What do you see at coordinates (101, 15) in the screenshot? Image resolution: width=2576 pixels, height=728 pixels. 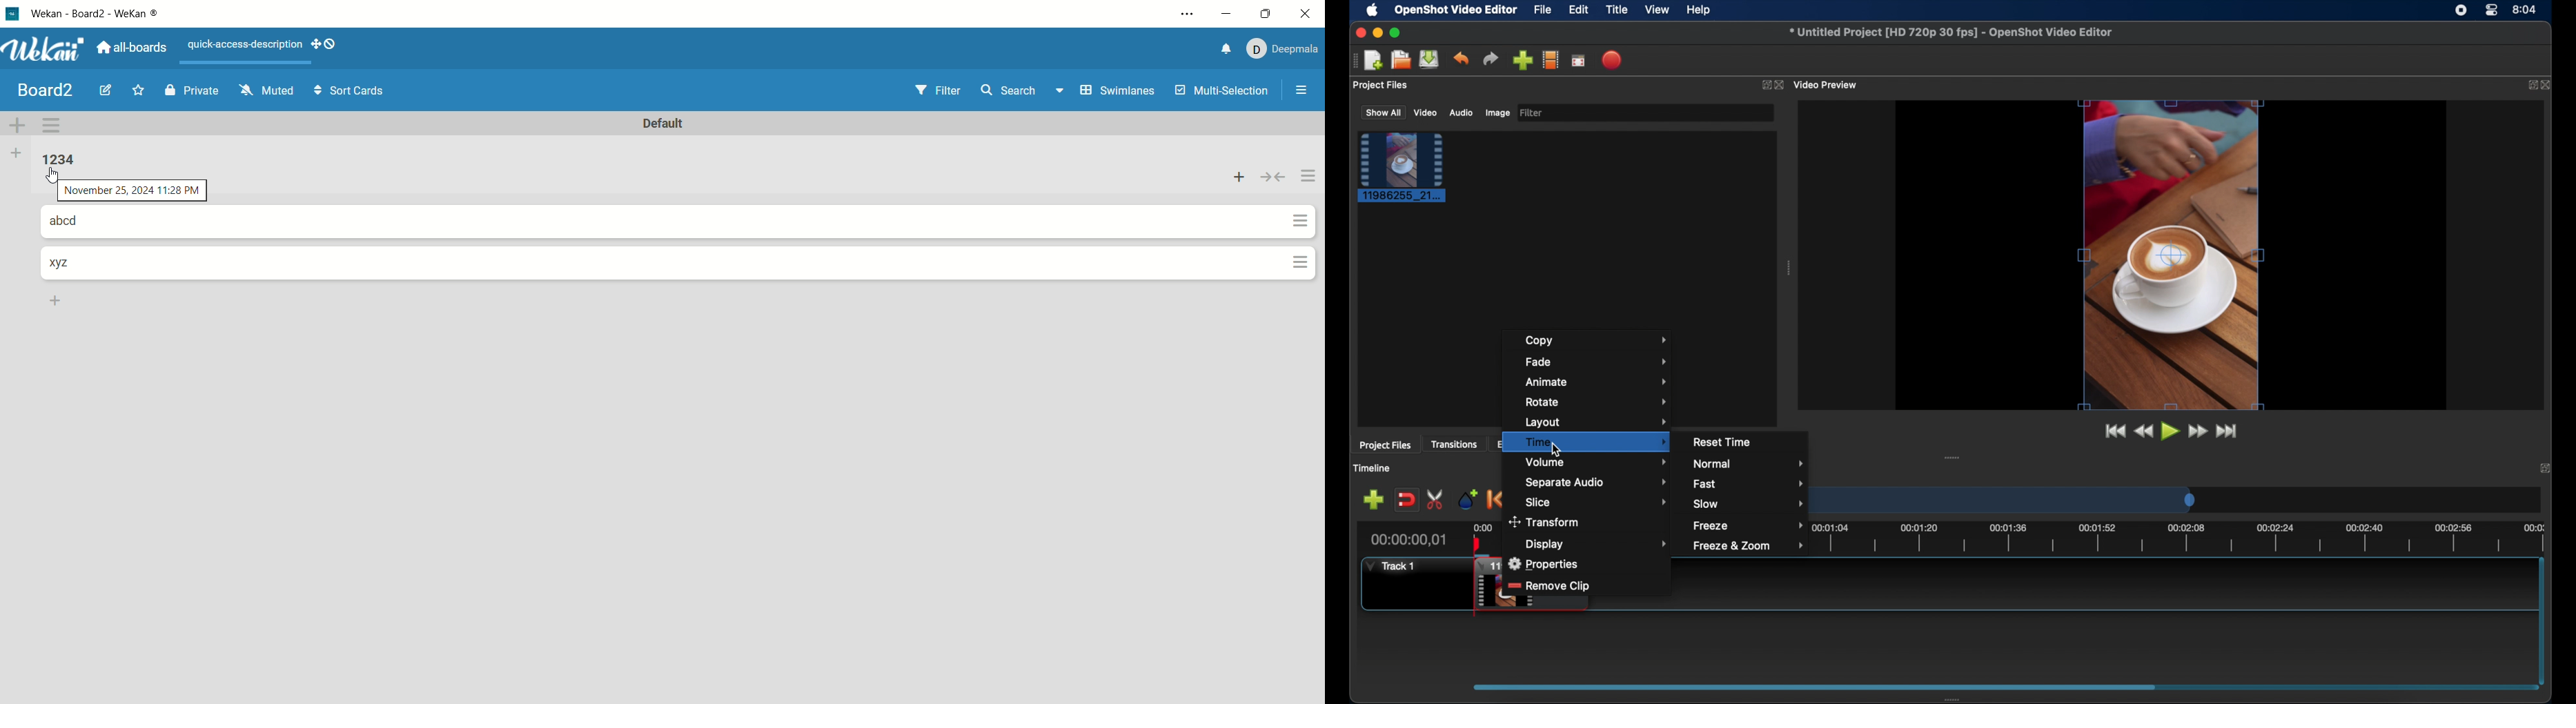 I see `wekan-wekan` at bounding box center [101, 15].